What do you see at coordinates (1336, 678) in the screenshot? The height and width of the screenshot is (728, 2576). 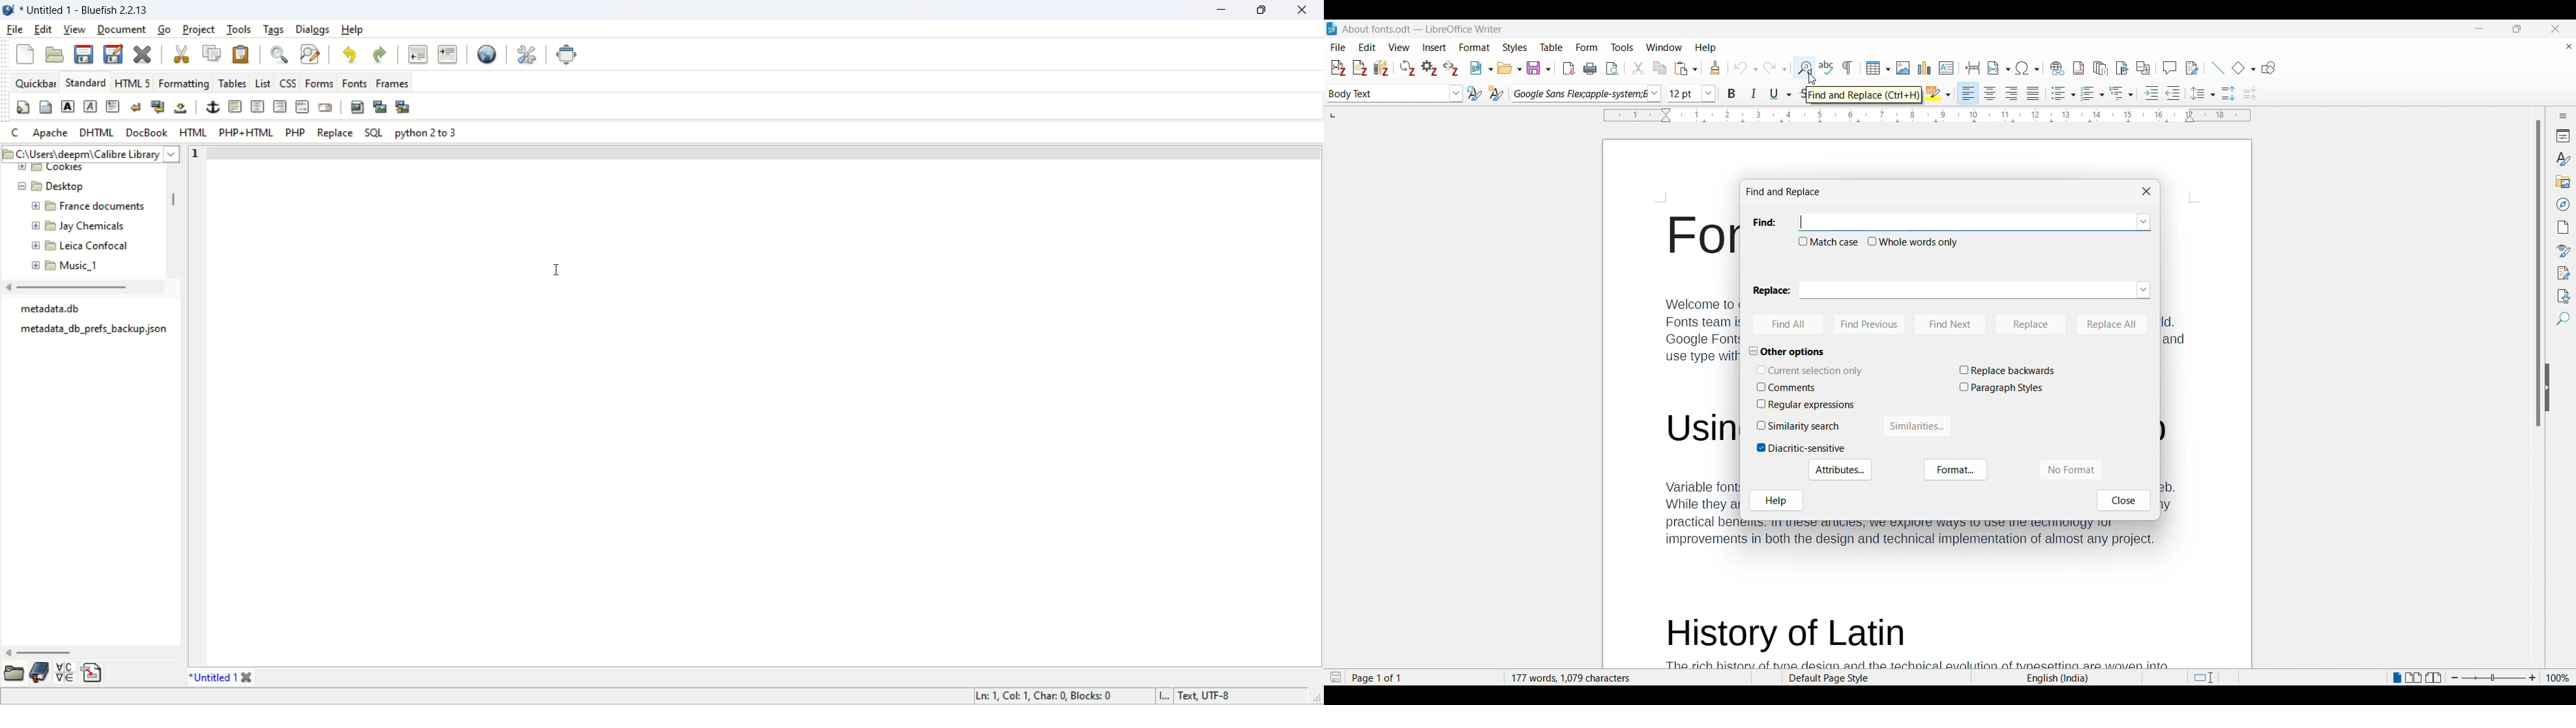 I see `Indicates document modification` at bounding box center [1336, 678].